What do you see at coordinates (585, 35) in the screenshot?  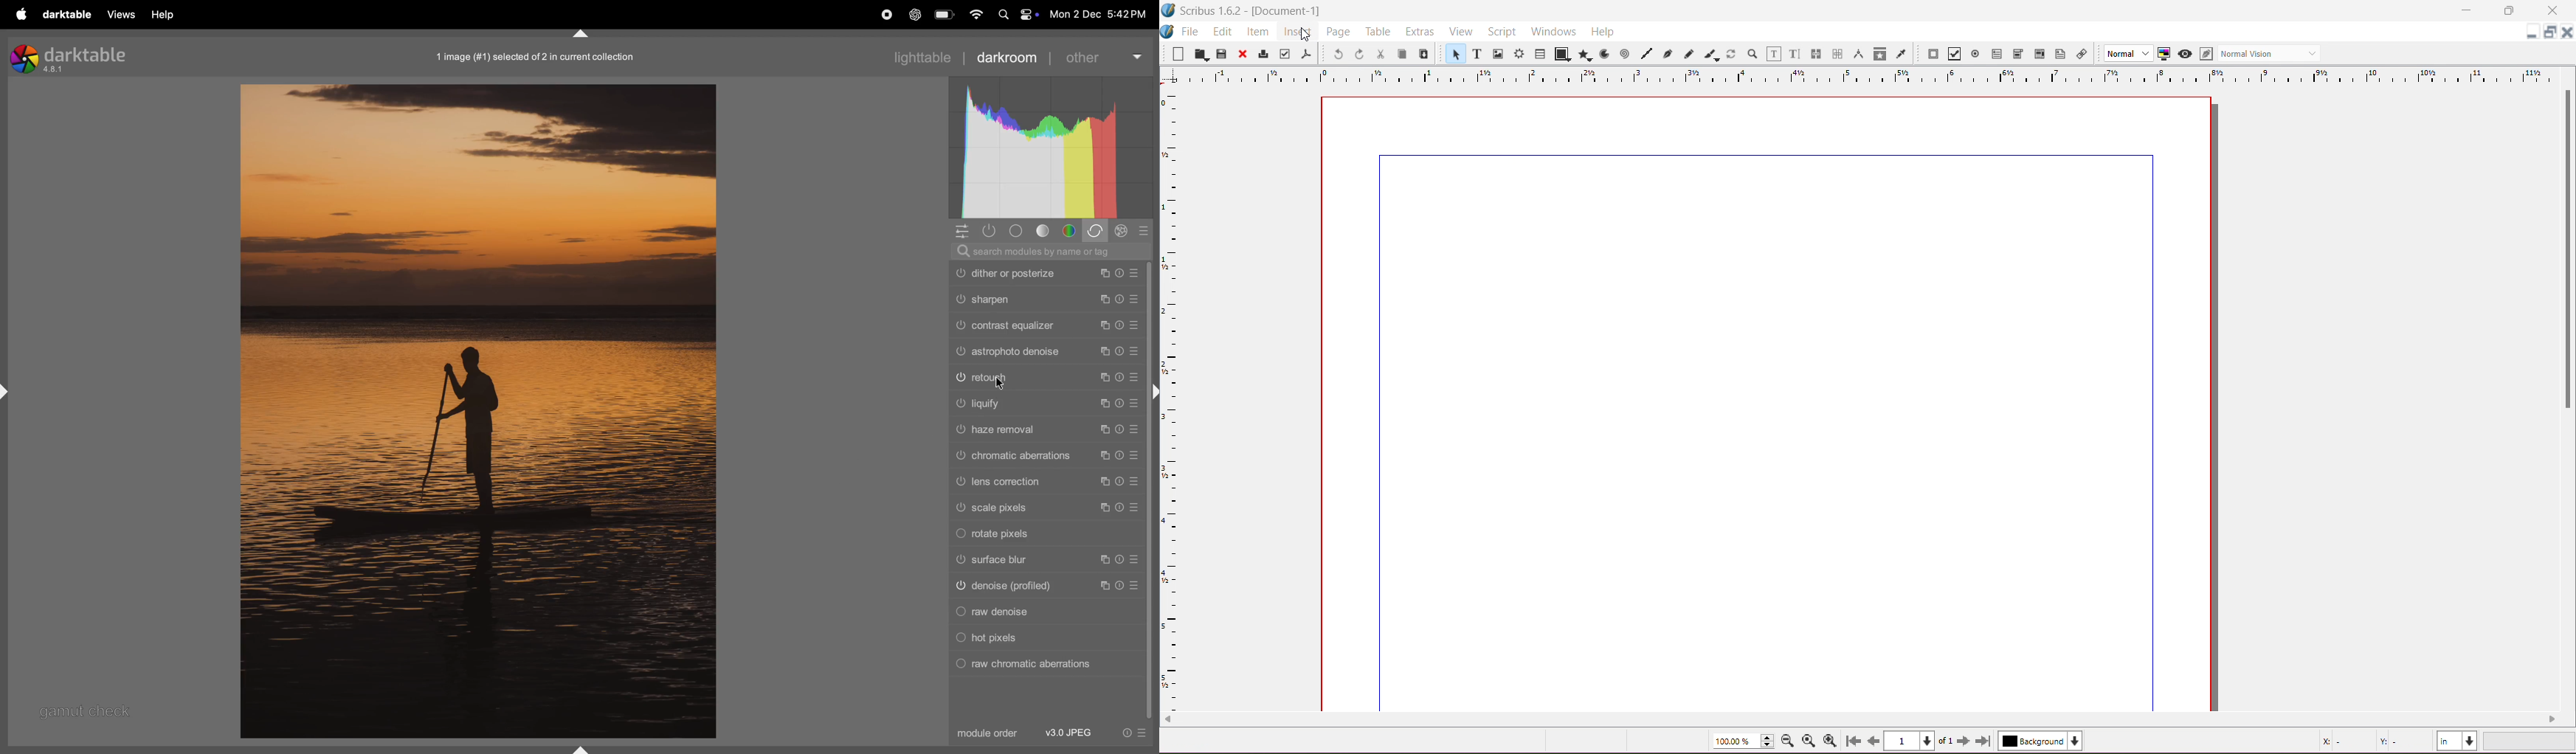 I see `Collapse` at bounding box center [585, 35].